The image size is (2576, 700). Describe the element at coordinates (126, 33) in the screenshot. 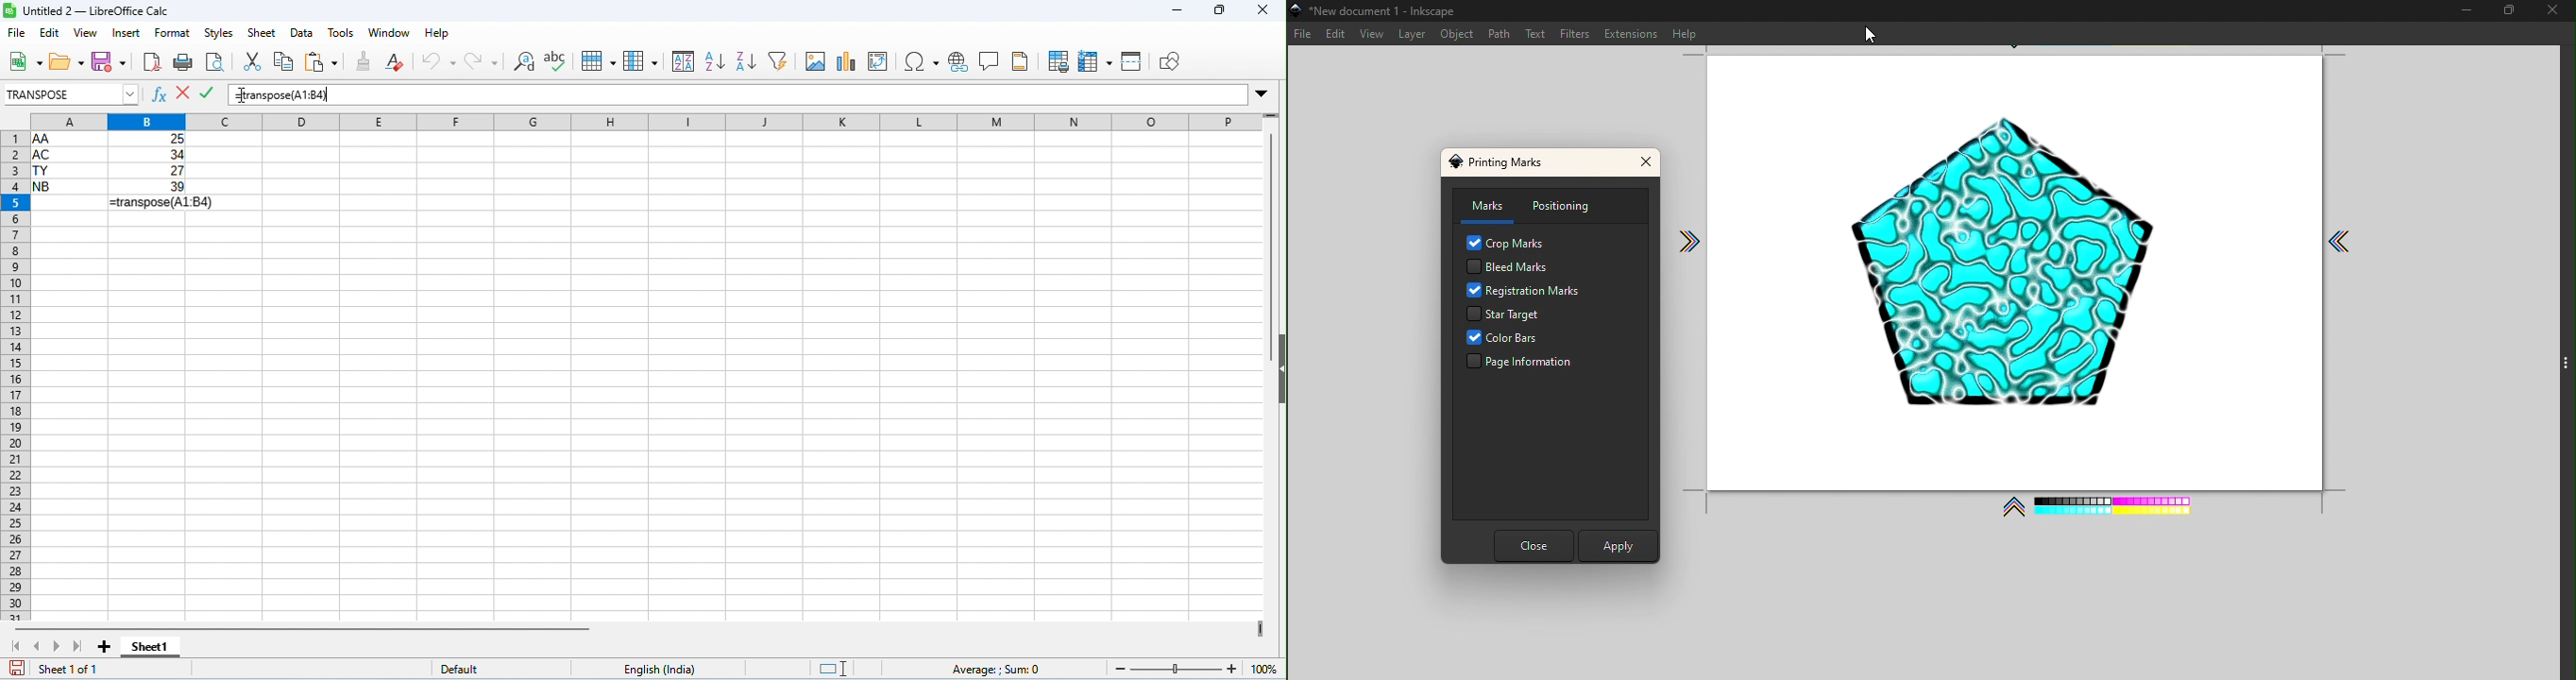

I see `insert` at that location.